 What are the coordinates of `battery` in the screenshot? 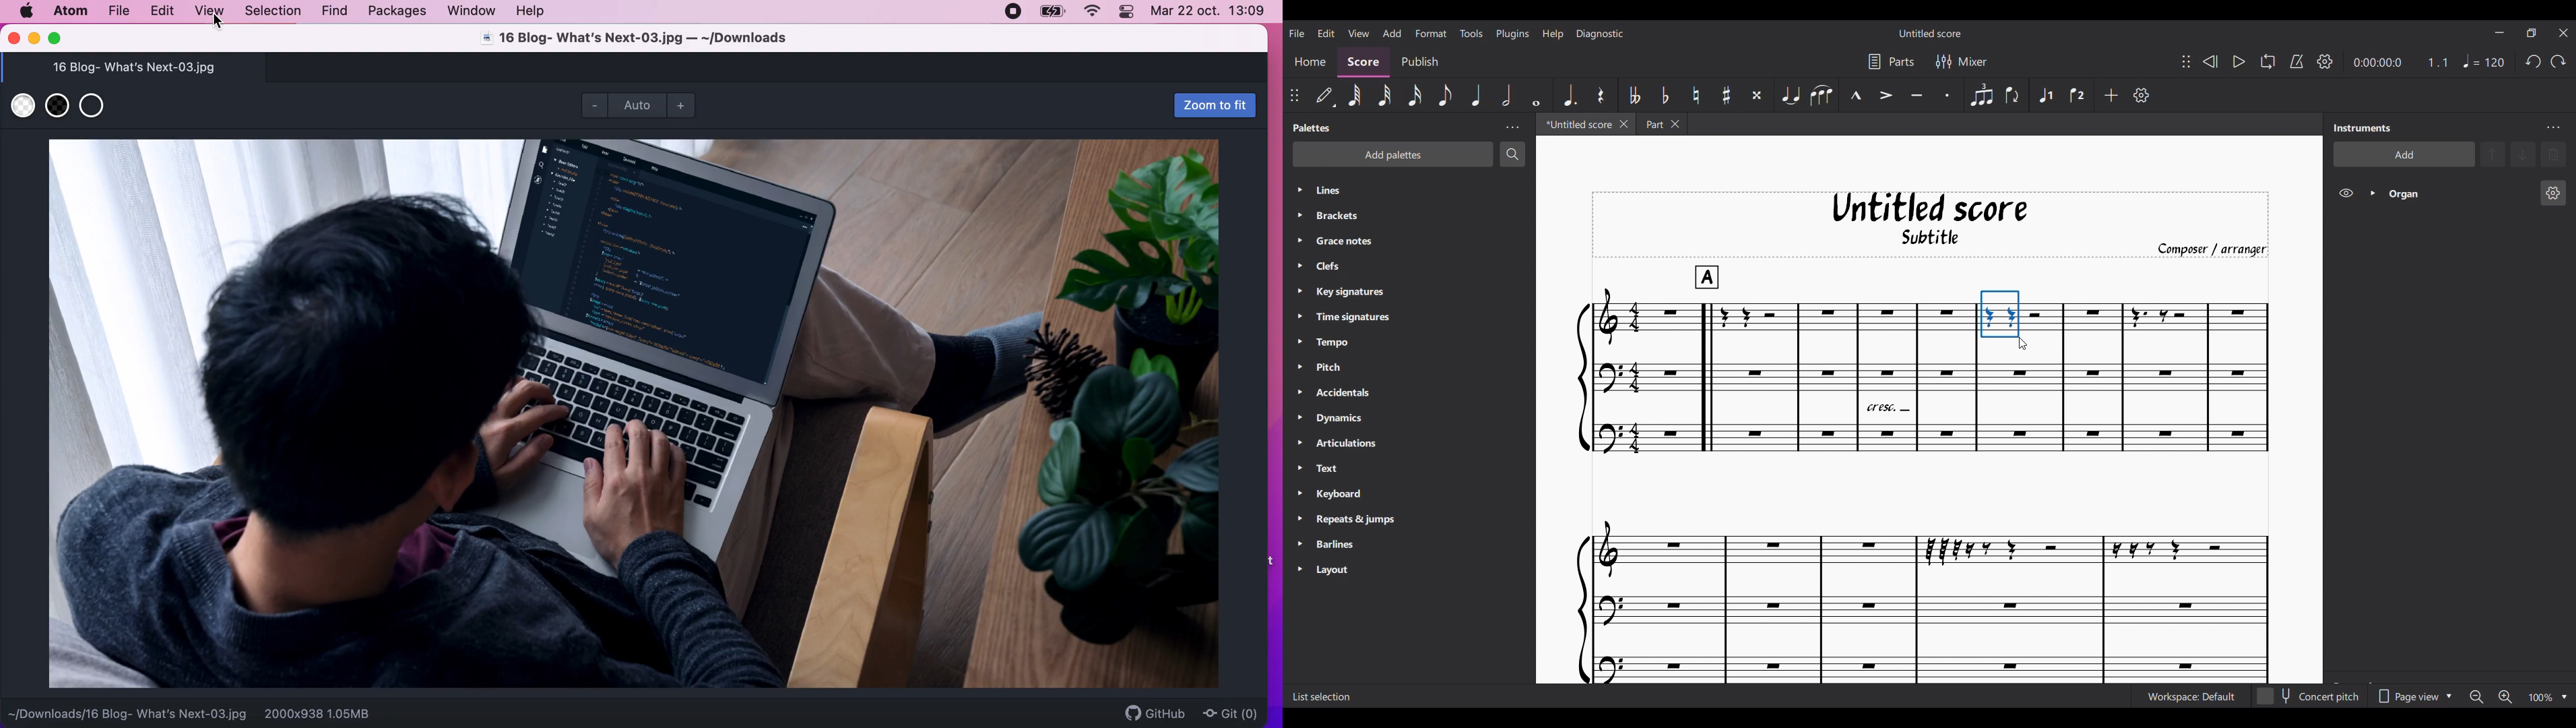 It's located at (1049, 12).